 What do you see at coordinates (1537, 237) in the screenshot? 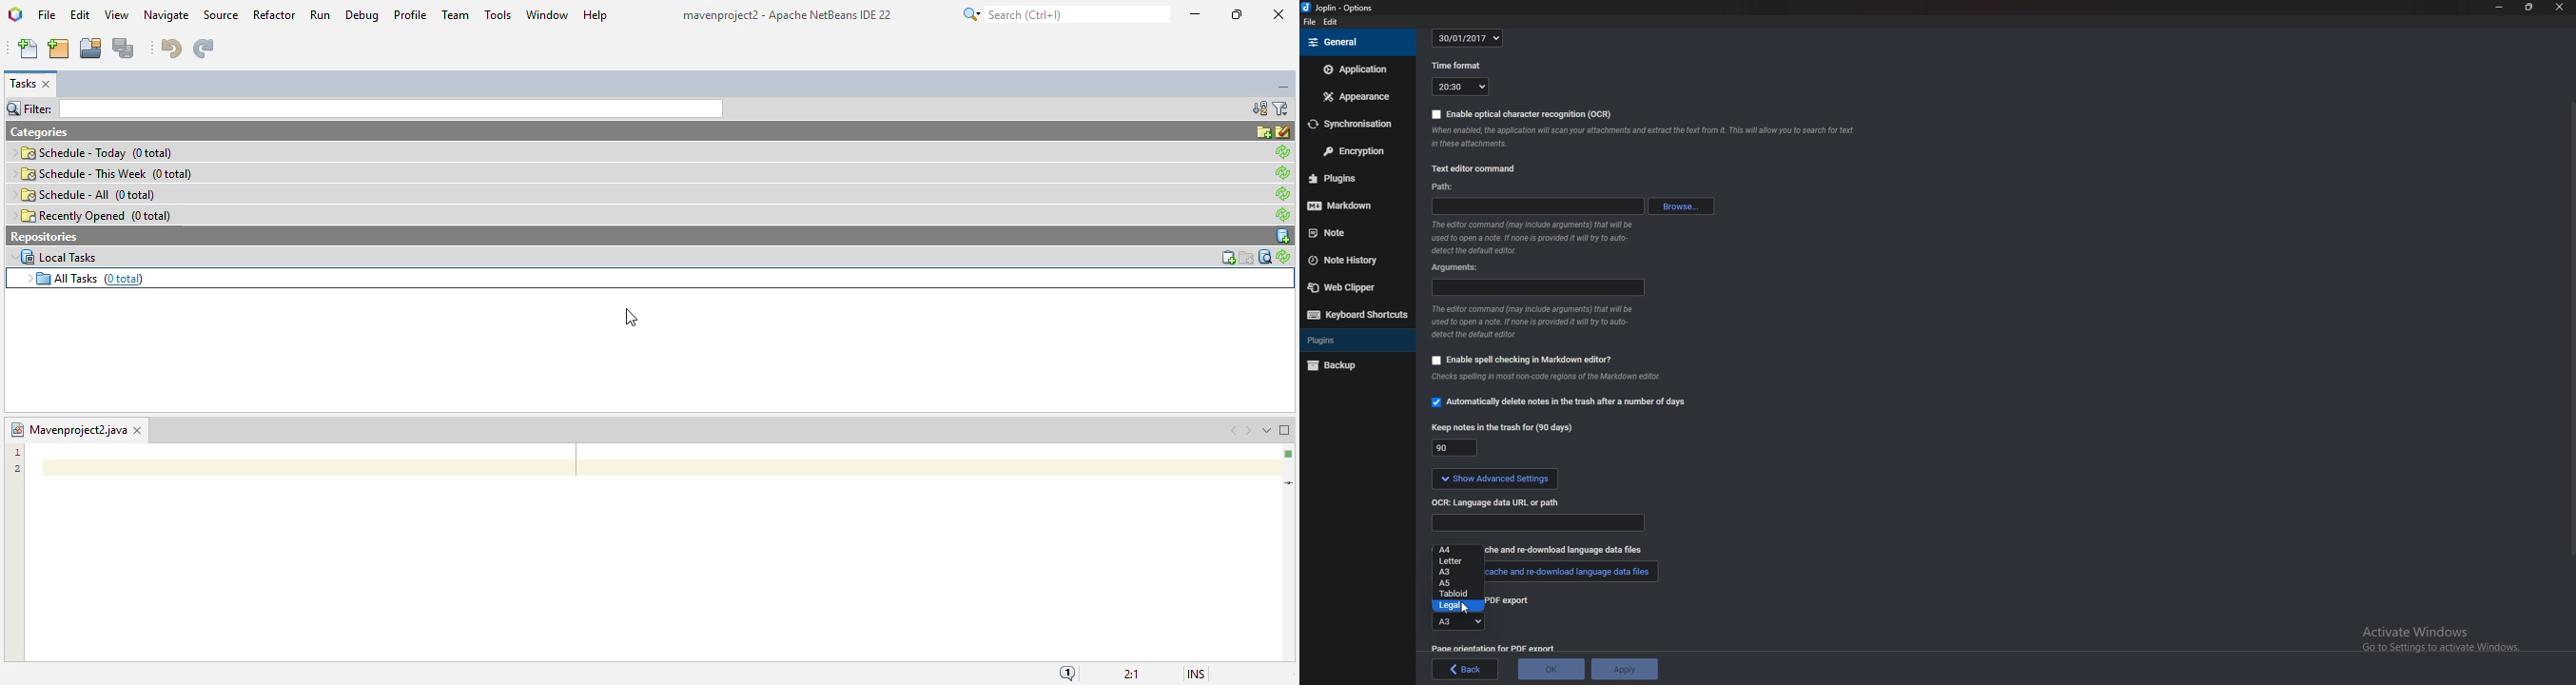
I see `Info` at bounding box center [1537, 237].